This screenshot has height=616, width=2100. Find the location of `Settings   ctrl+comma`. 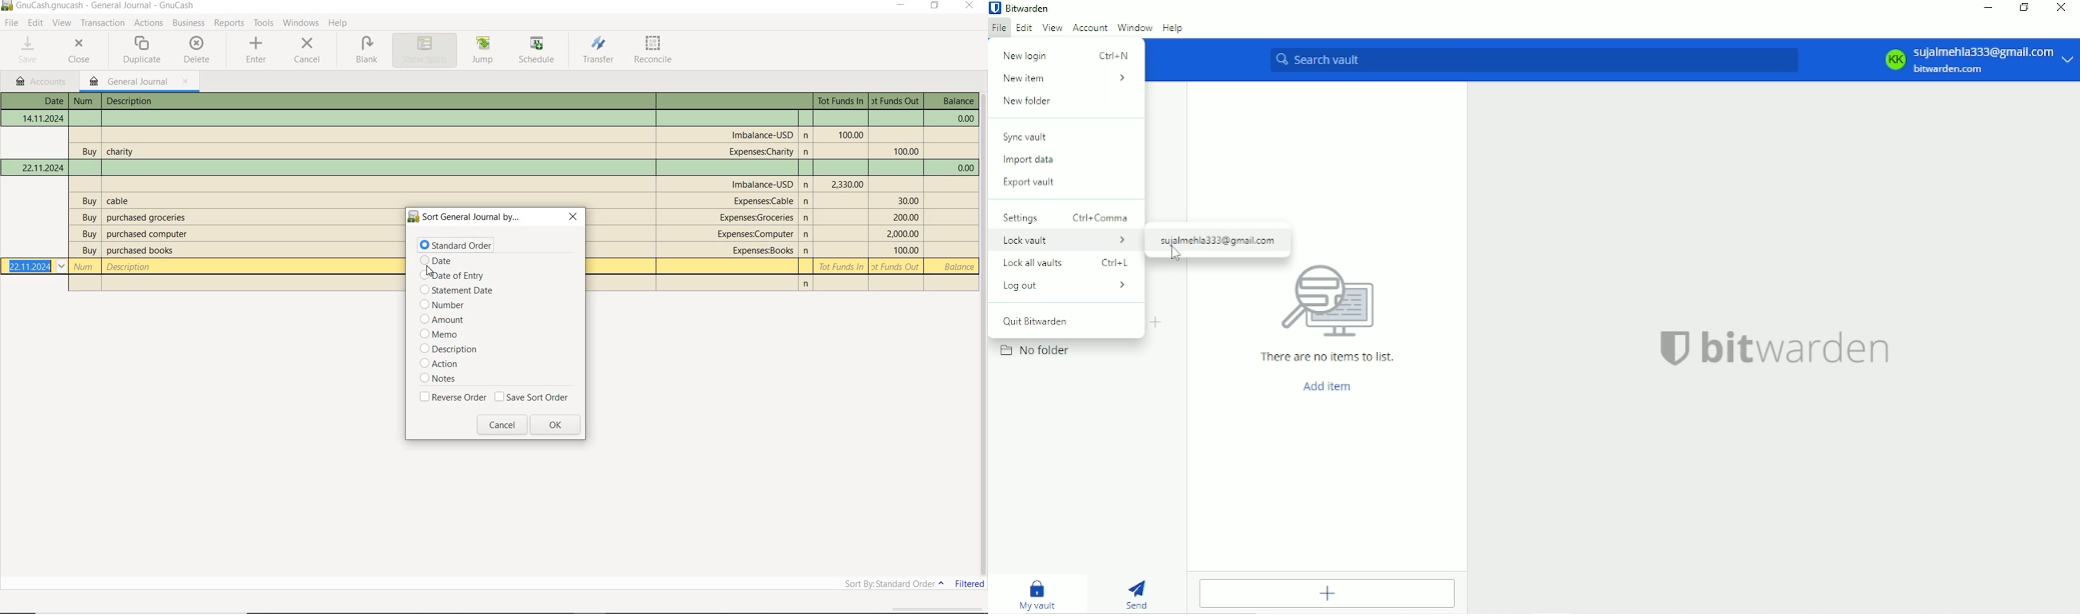

Settings   ctrl+comma is located at coordinates (1066, 217).